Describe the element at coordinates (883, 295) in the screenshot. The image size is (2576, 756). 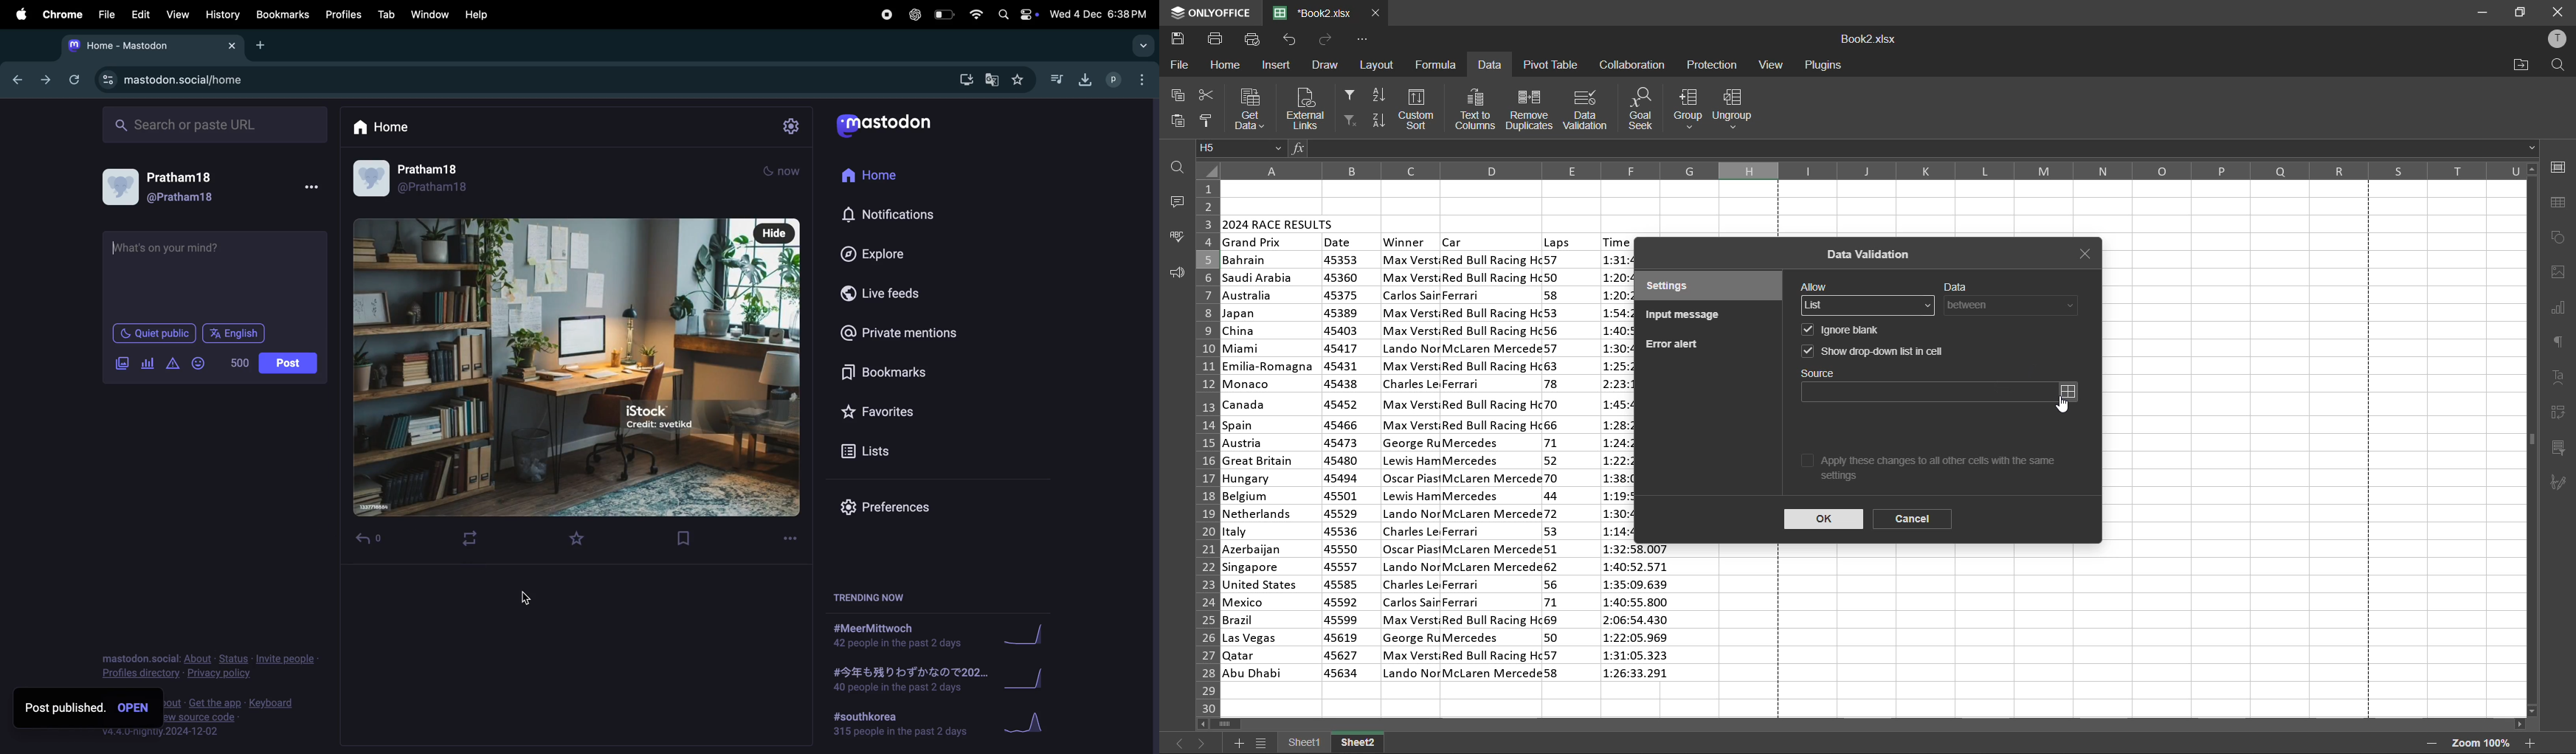
I see `live feeds` at that location.